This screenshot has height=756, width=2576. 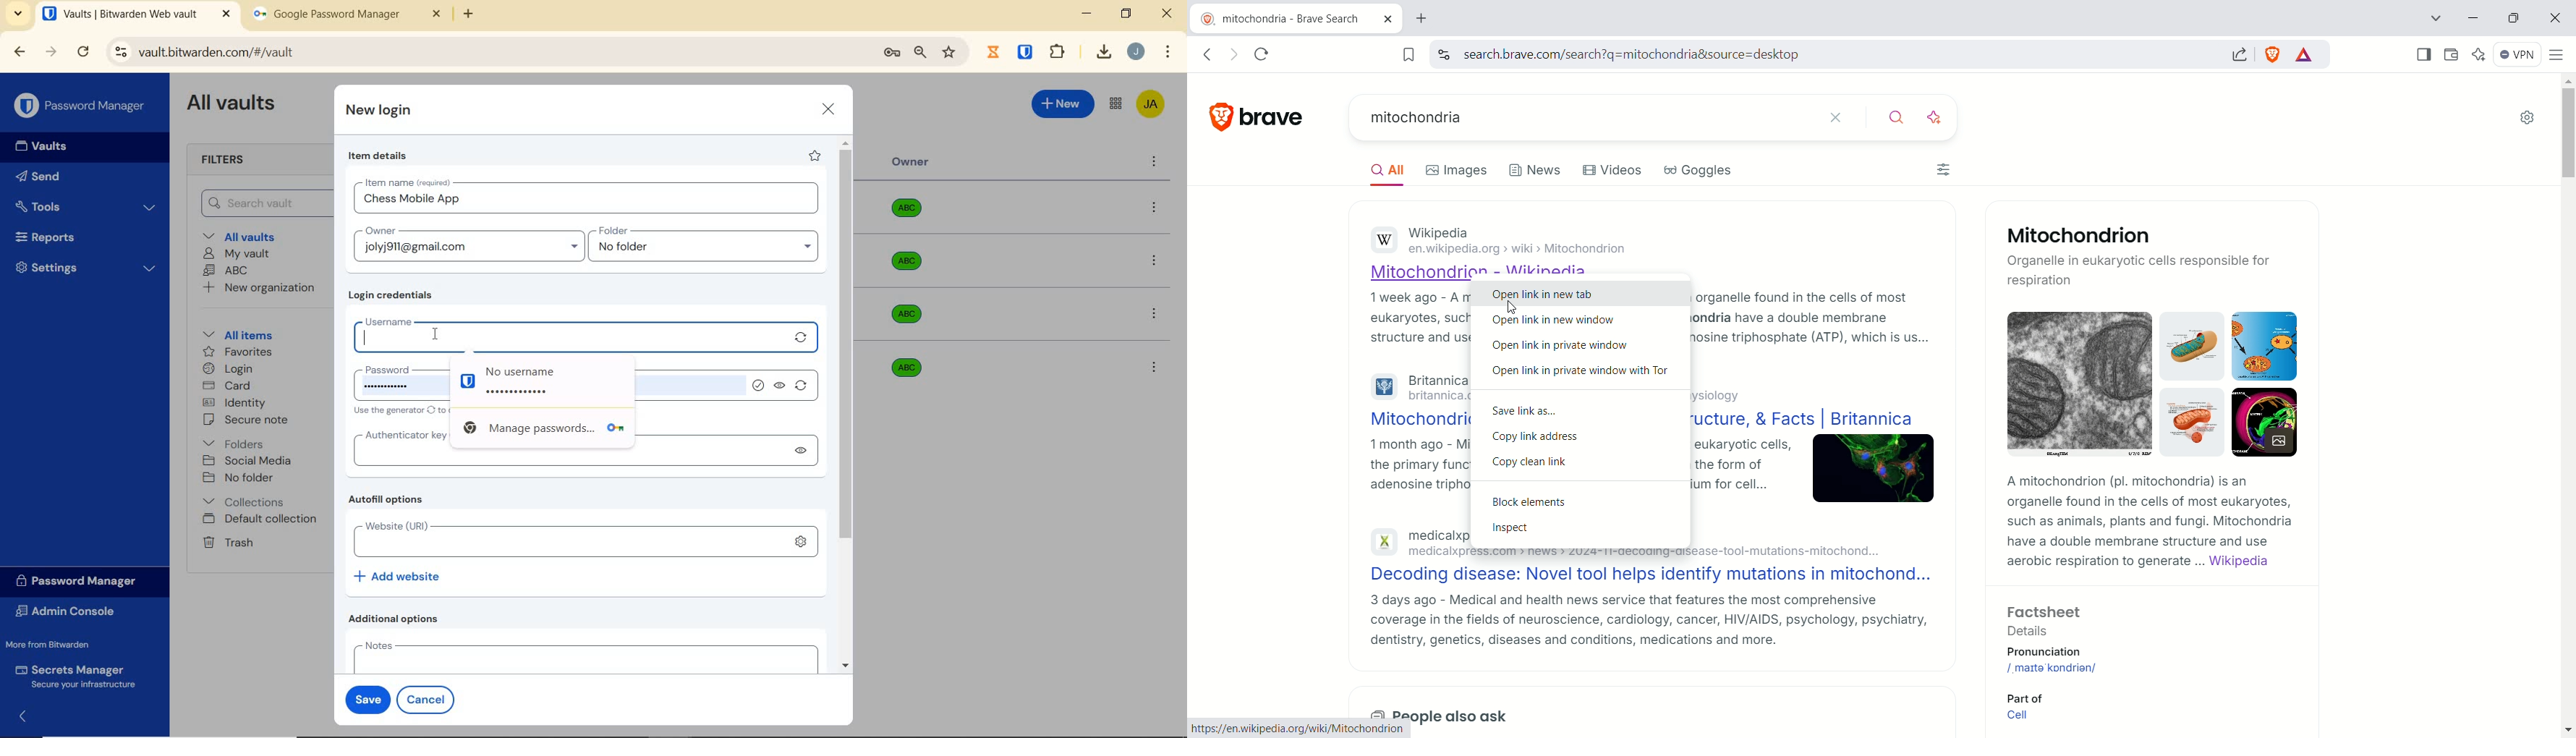 What do you see at coordinates (86, 207) in the screenshot?
I see `Tools` at bounding box center [86, 207].